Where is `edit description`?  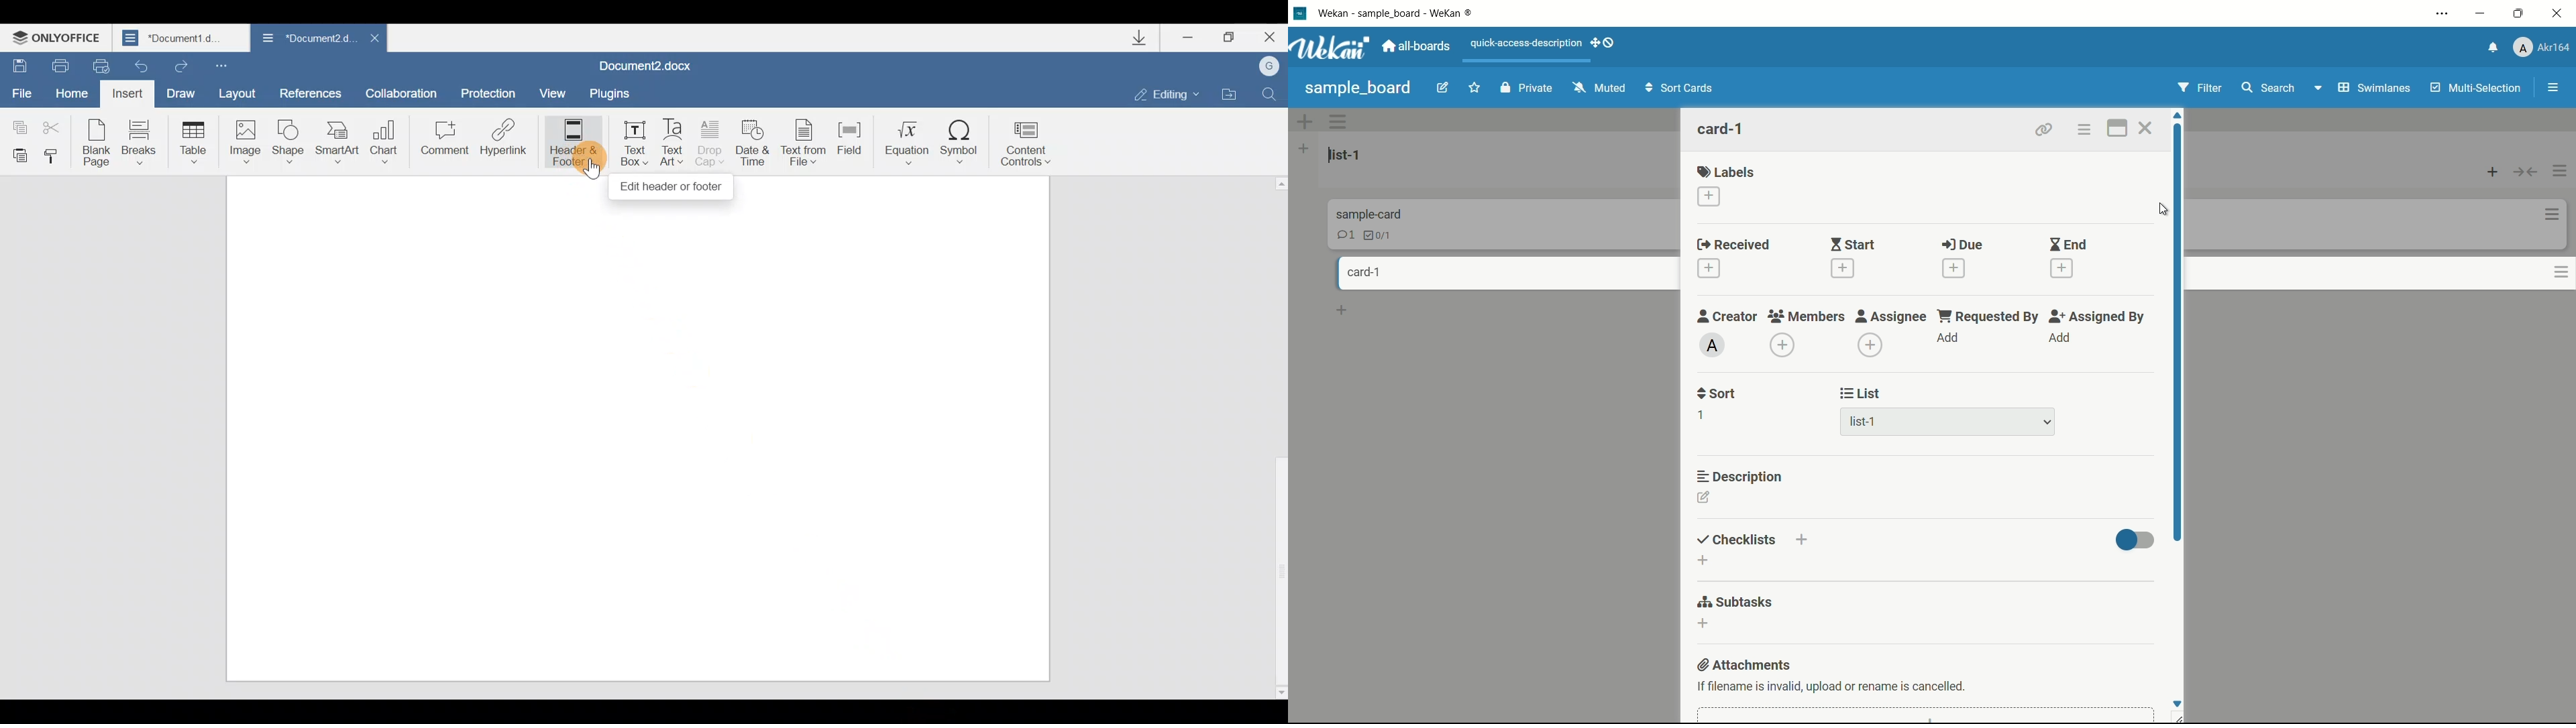
edit description is located at coordinates (1705, 507).